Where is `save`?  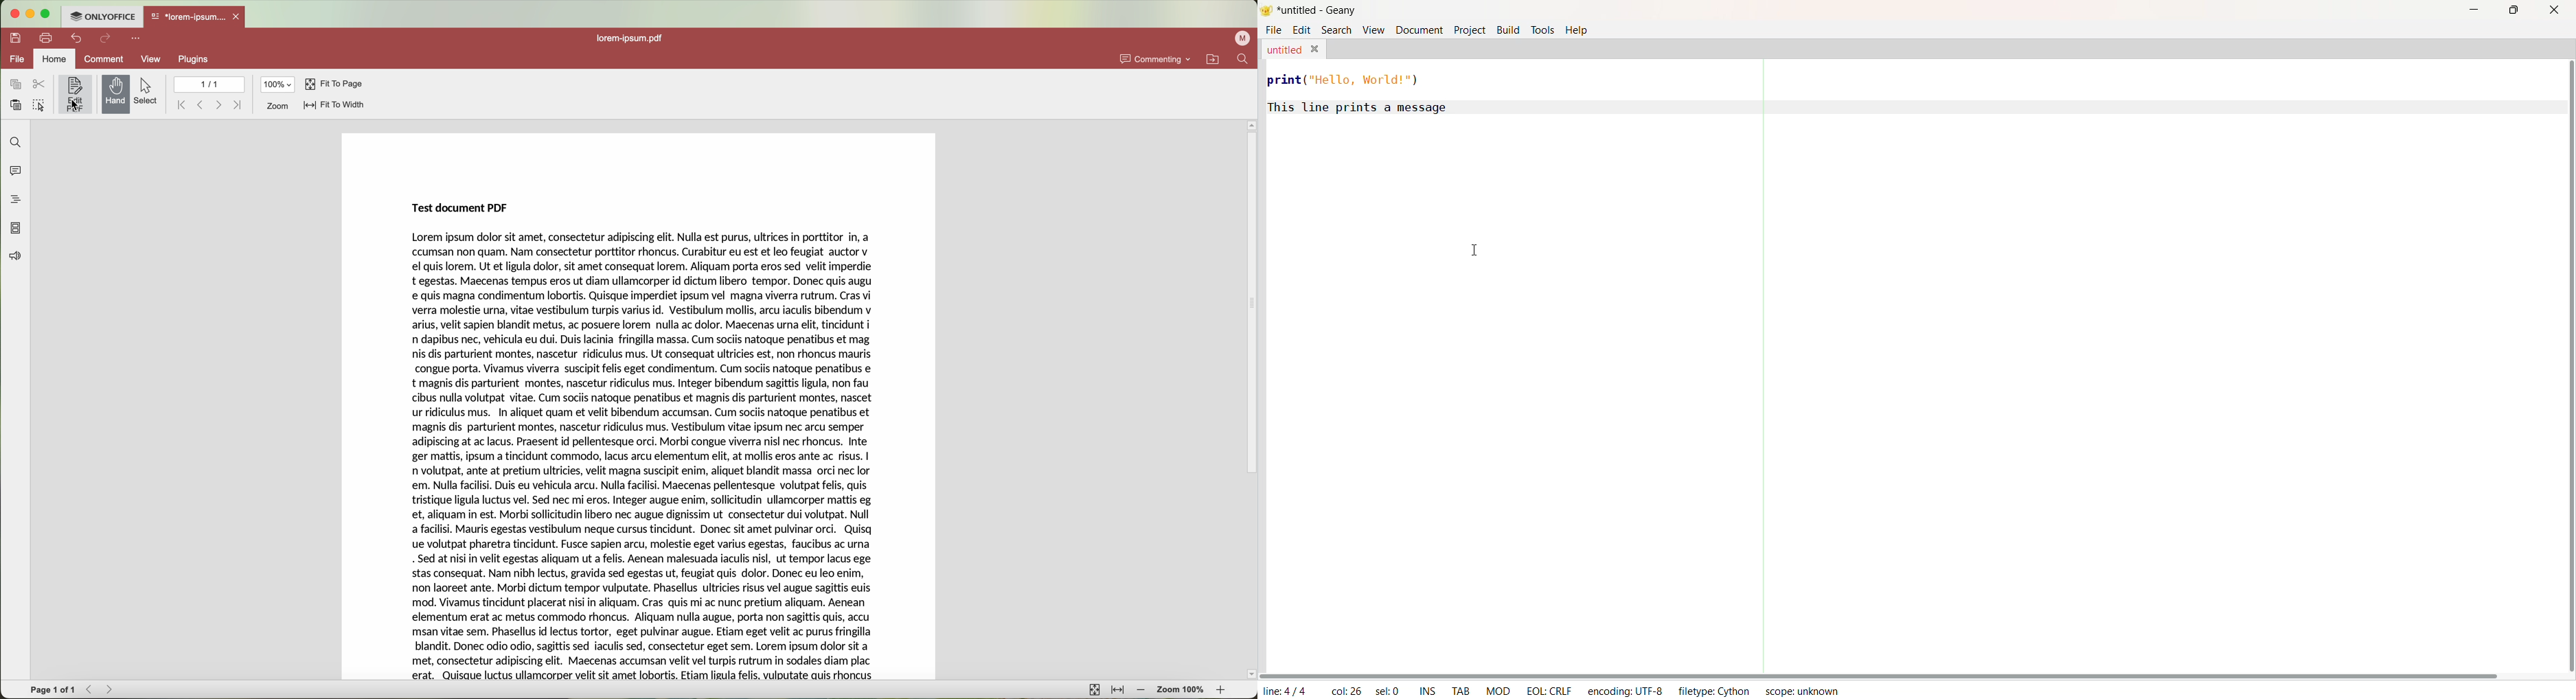 save is located at coordinates (16, 36).